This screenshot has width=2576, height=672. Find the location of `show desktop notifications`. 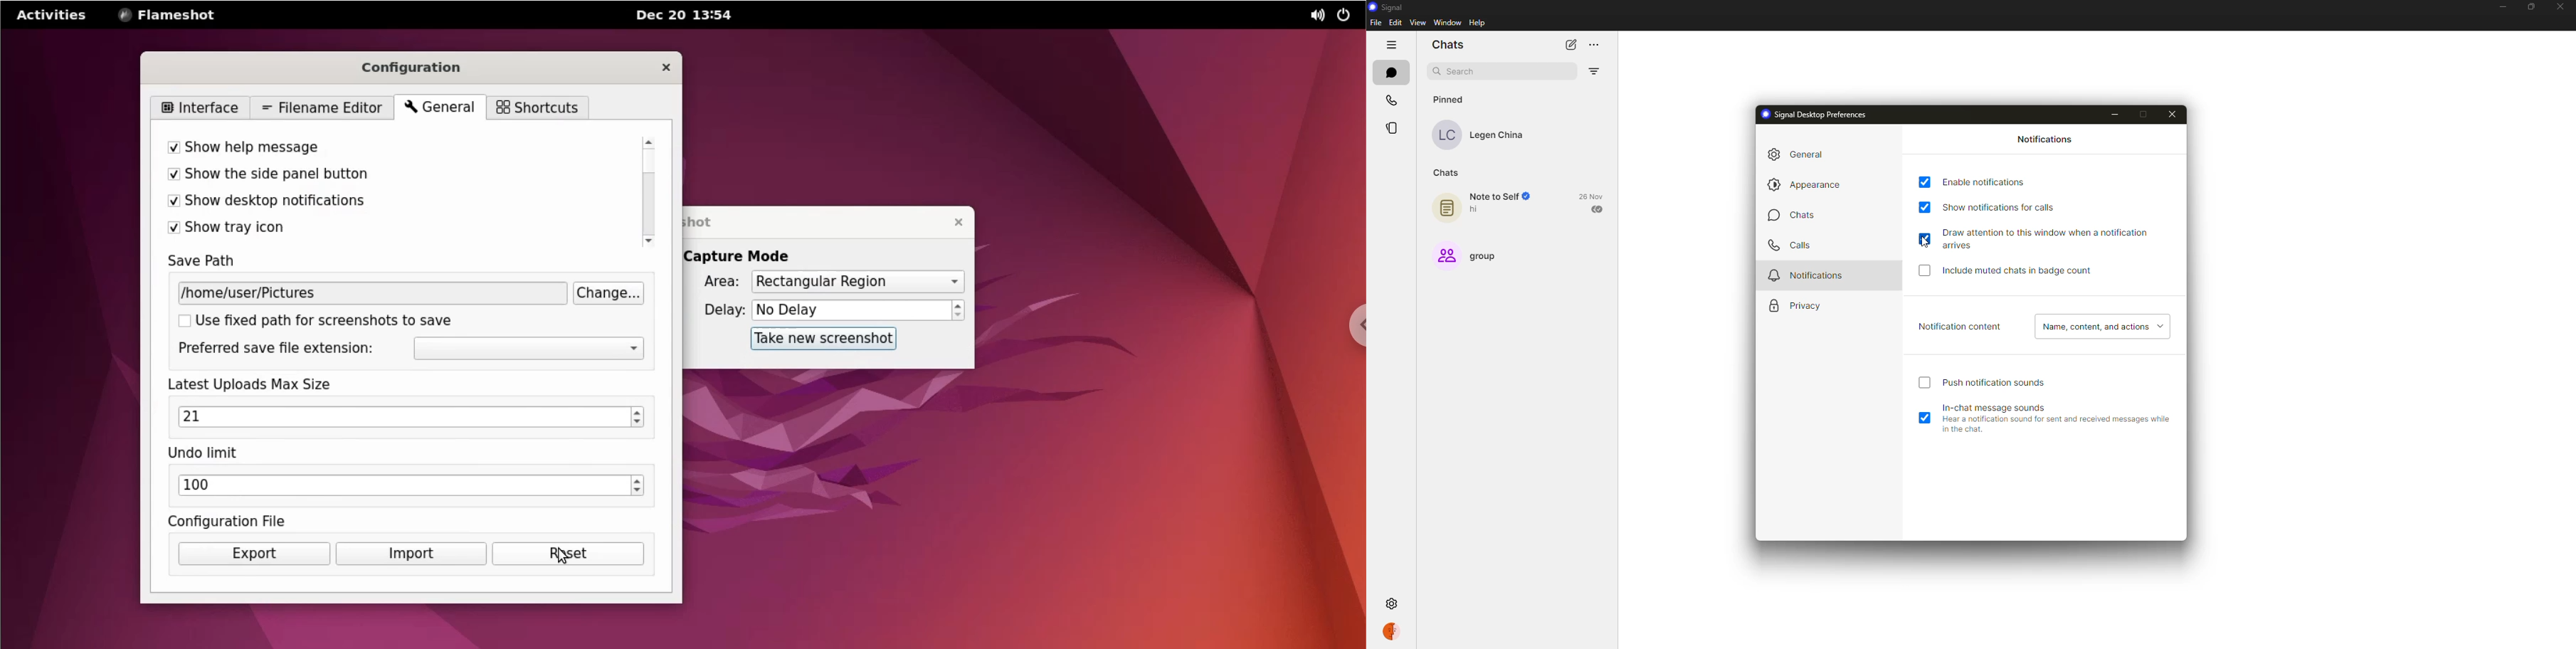

show desktop notifications is located at coordinates (387, 204).